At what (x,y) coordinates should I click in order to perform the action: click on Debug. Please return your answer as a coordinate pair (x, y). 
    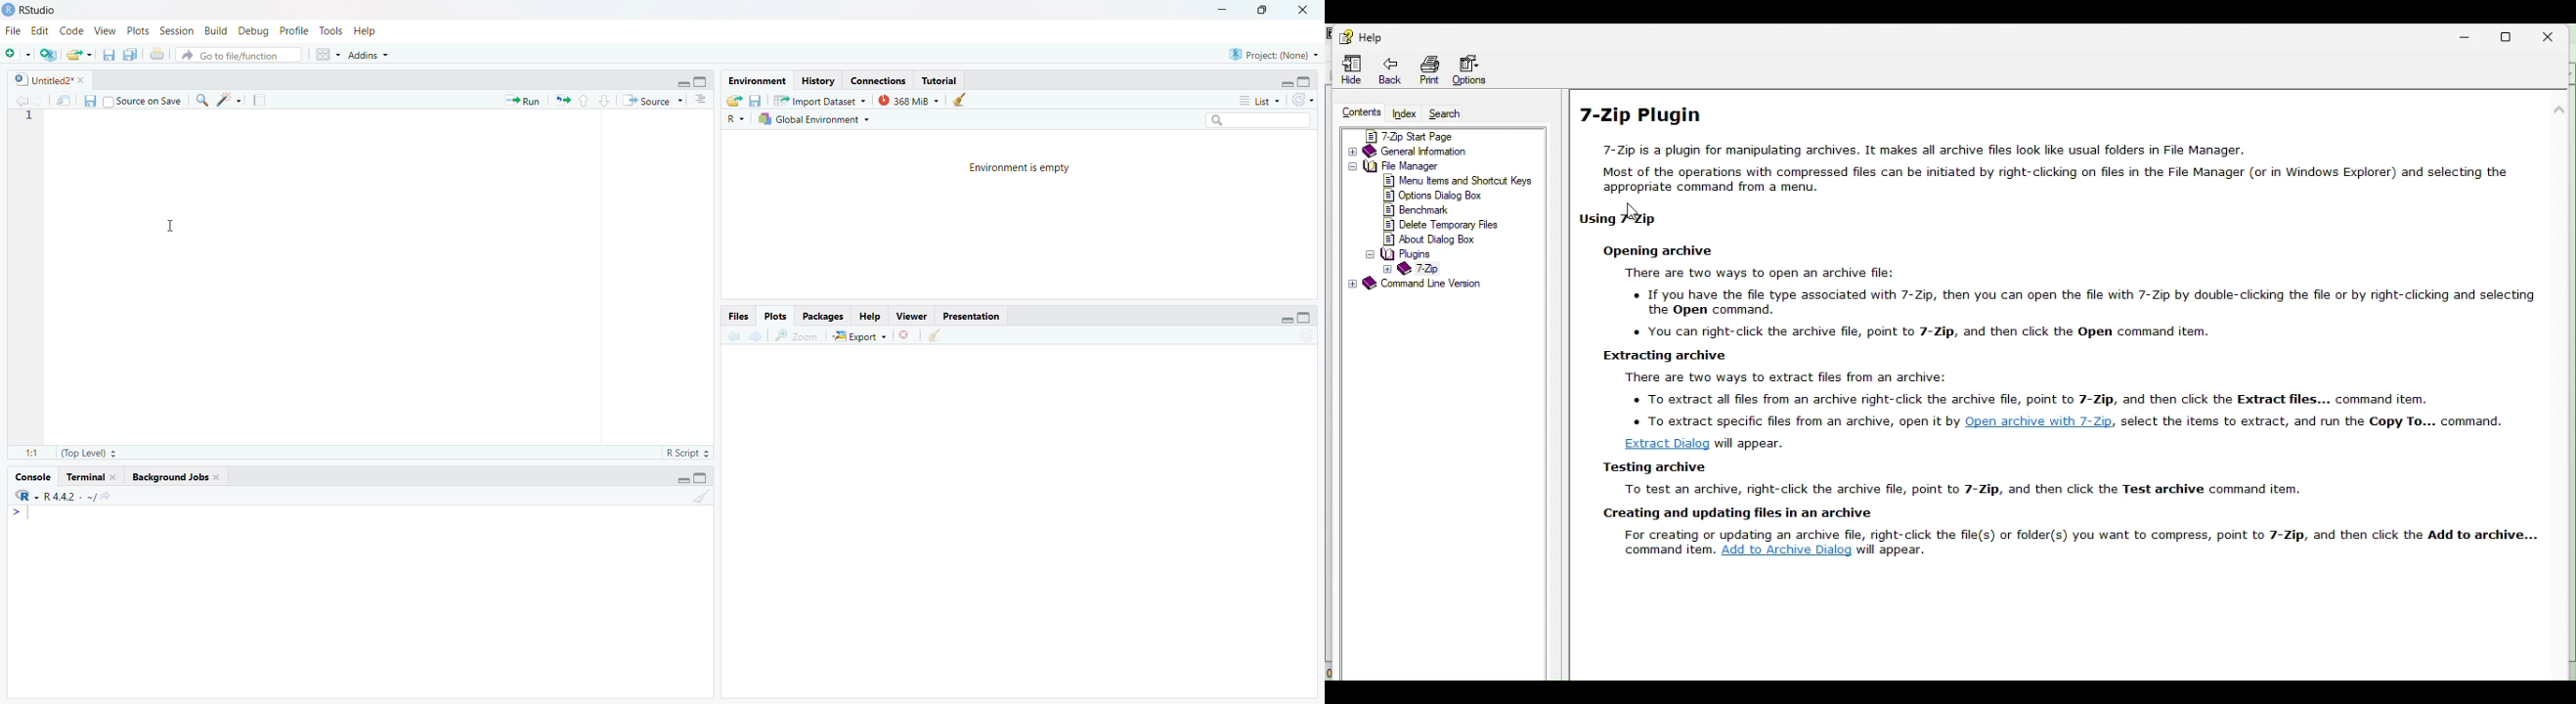
    Looking at the image, I should click on (255, 30).